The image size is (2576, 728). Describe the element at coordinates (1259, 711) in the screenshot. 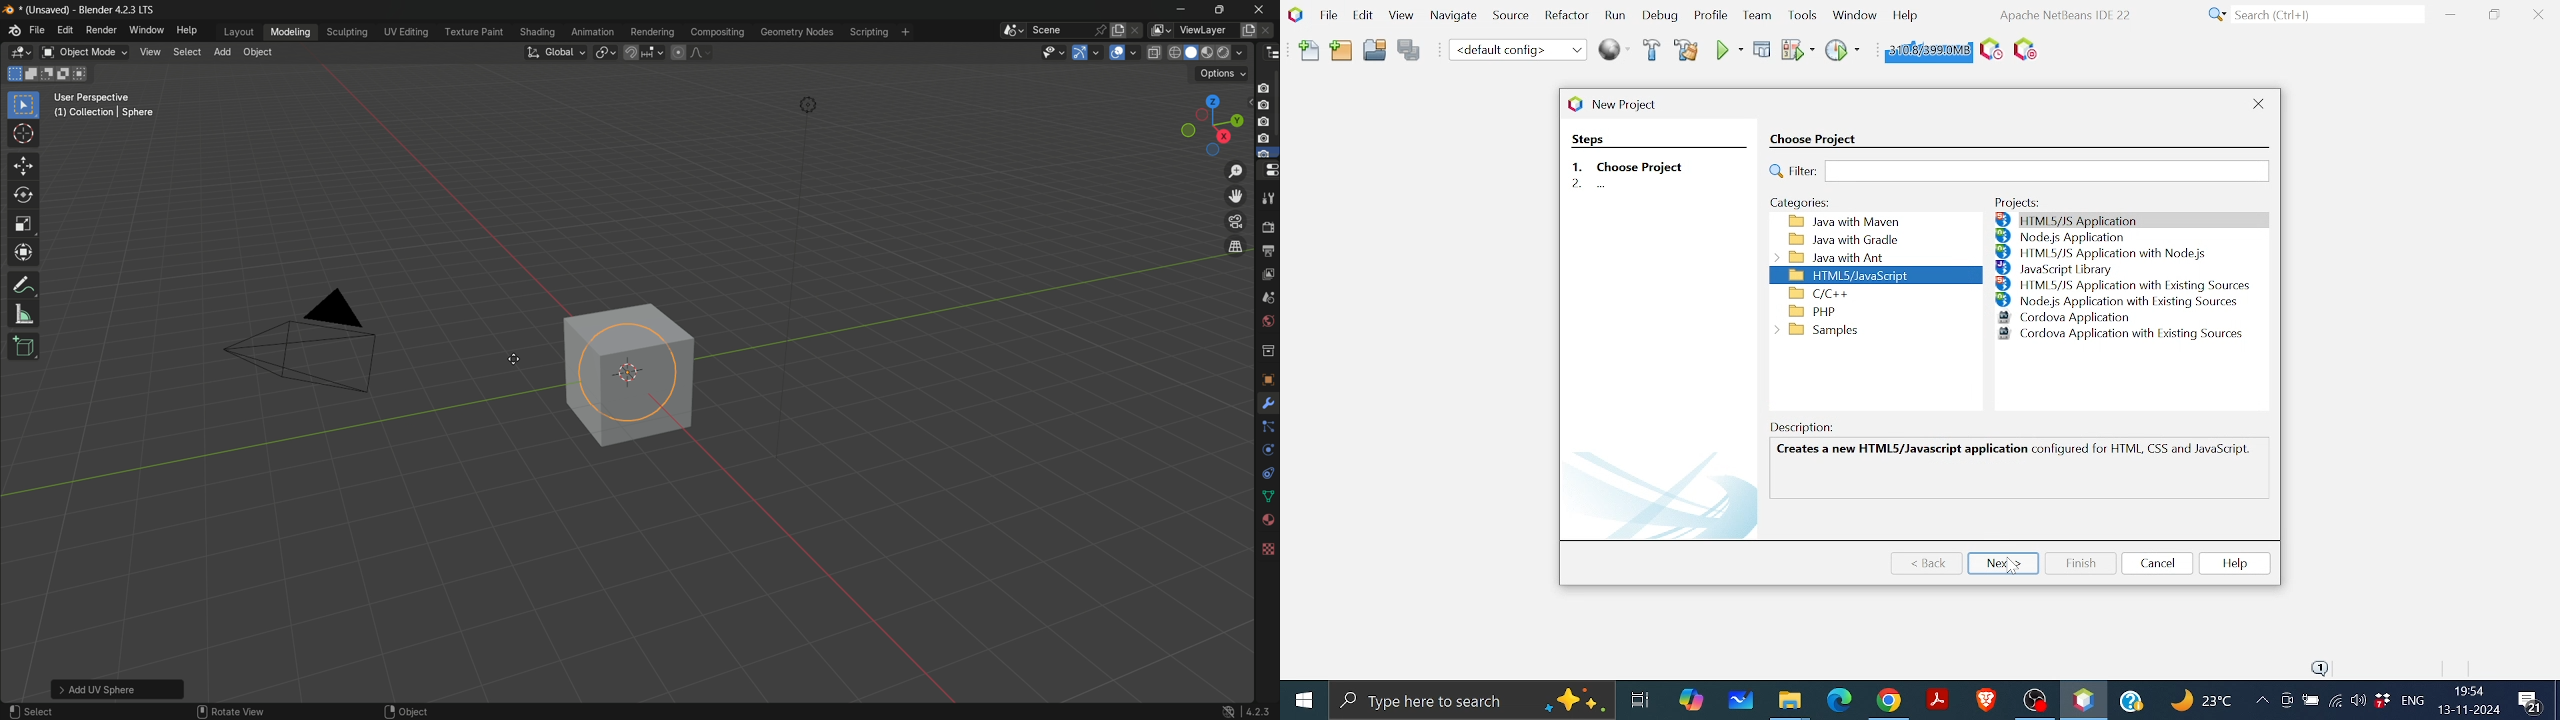

I see `4.2.3` at that location.